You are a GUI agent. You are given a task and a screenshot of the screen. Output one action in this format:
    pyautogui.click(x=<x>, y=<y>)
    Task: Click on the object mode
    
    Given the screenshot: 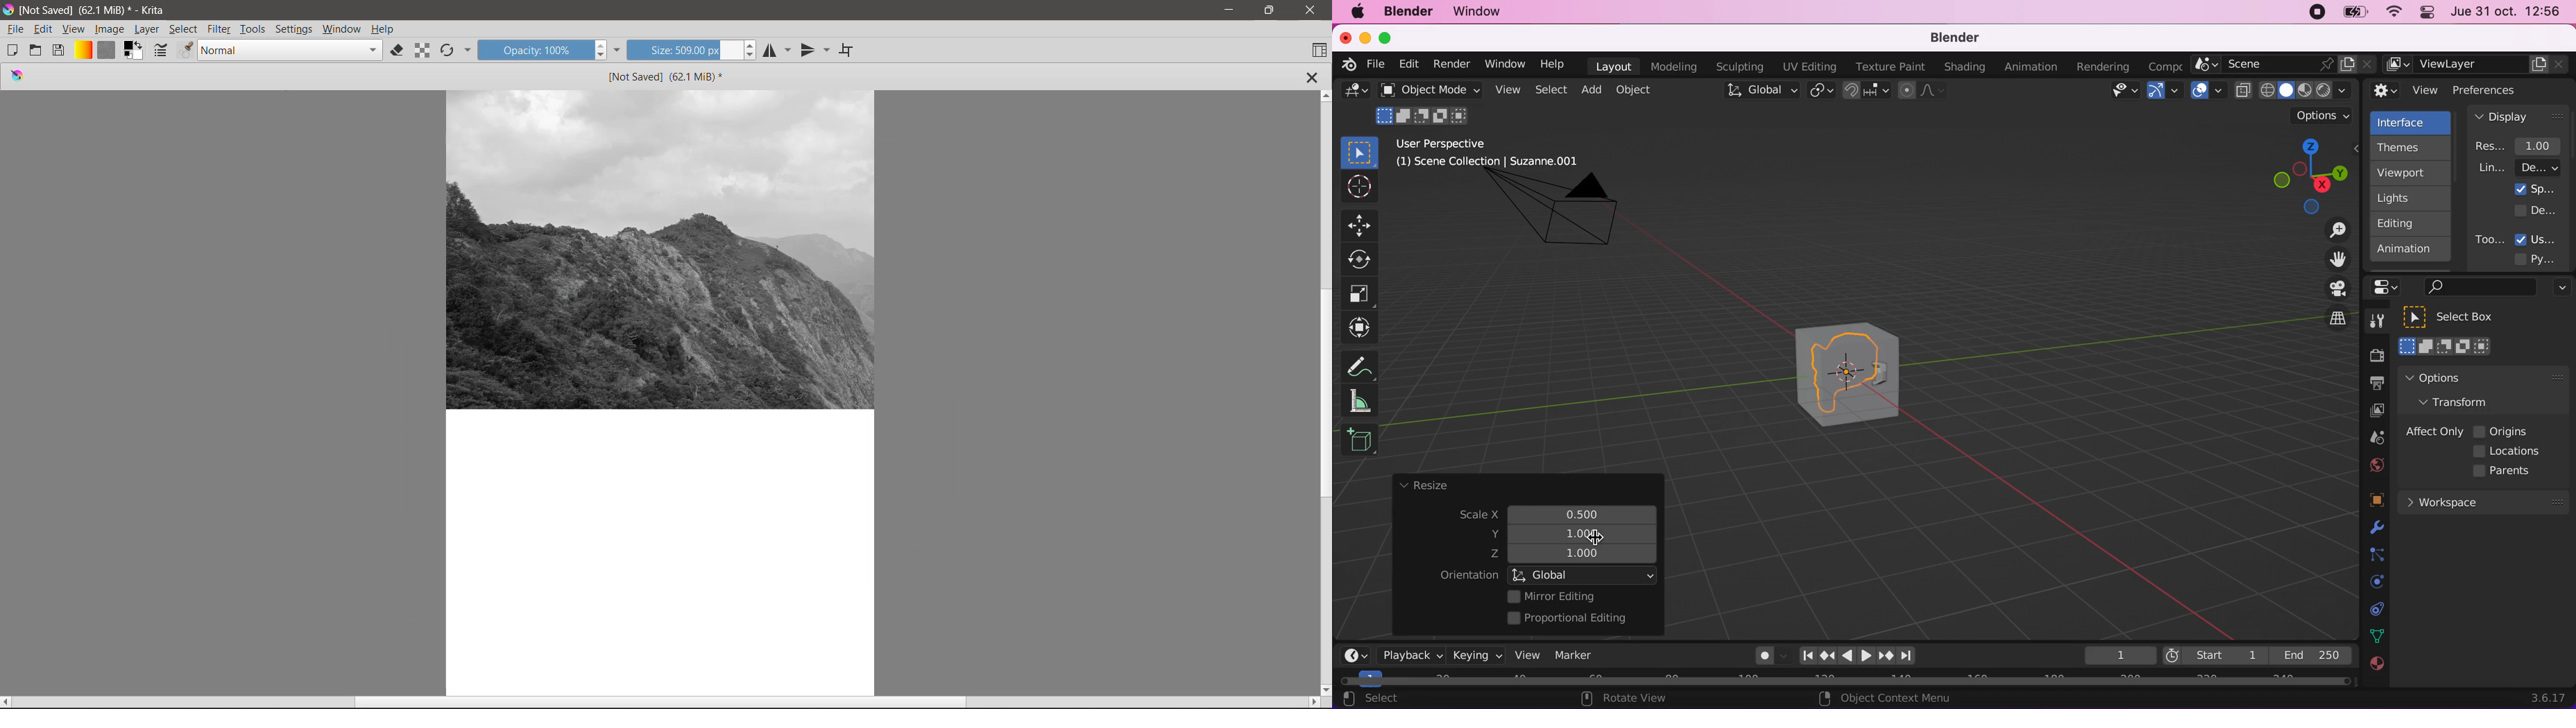 What is the action you would take?
    pyautogui.click(x=1427, y=89)
    